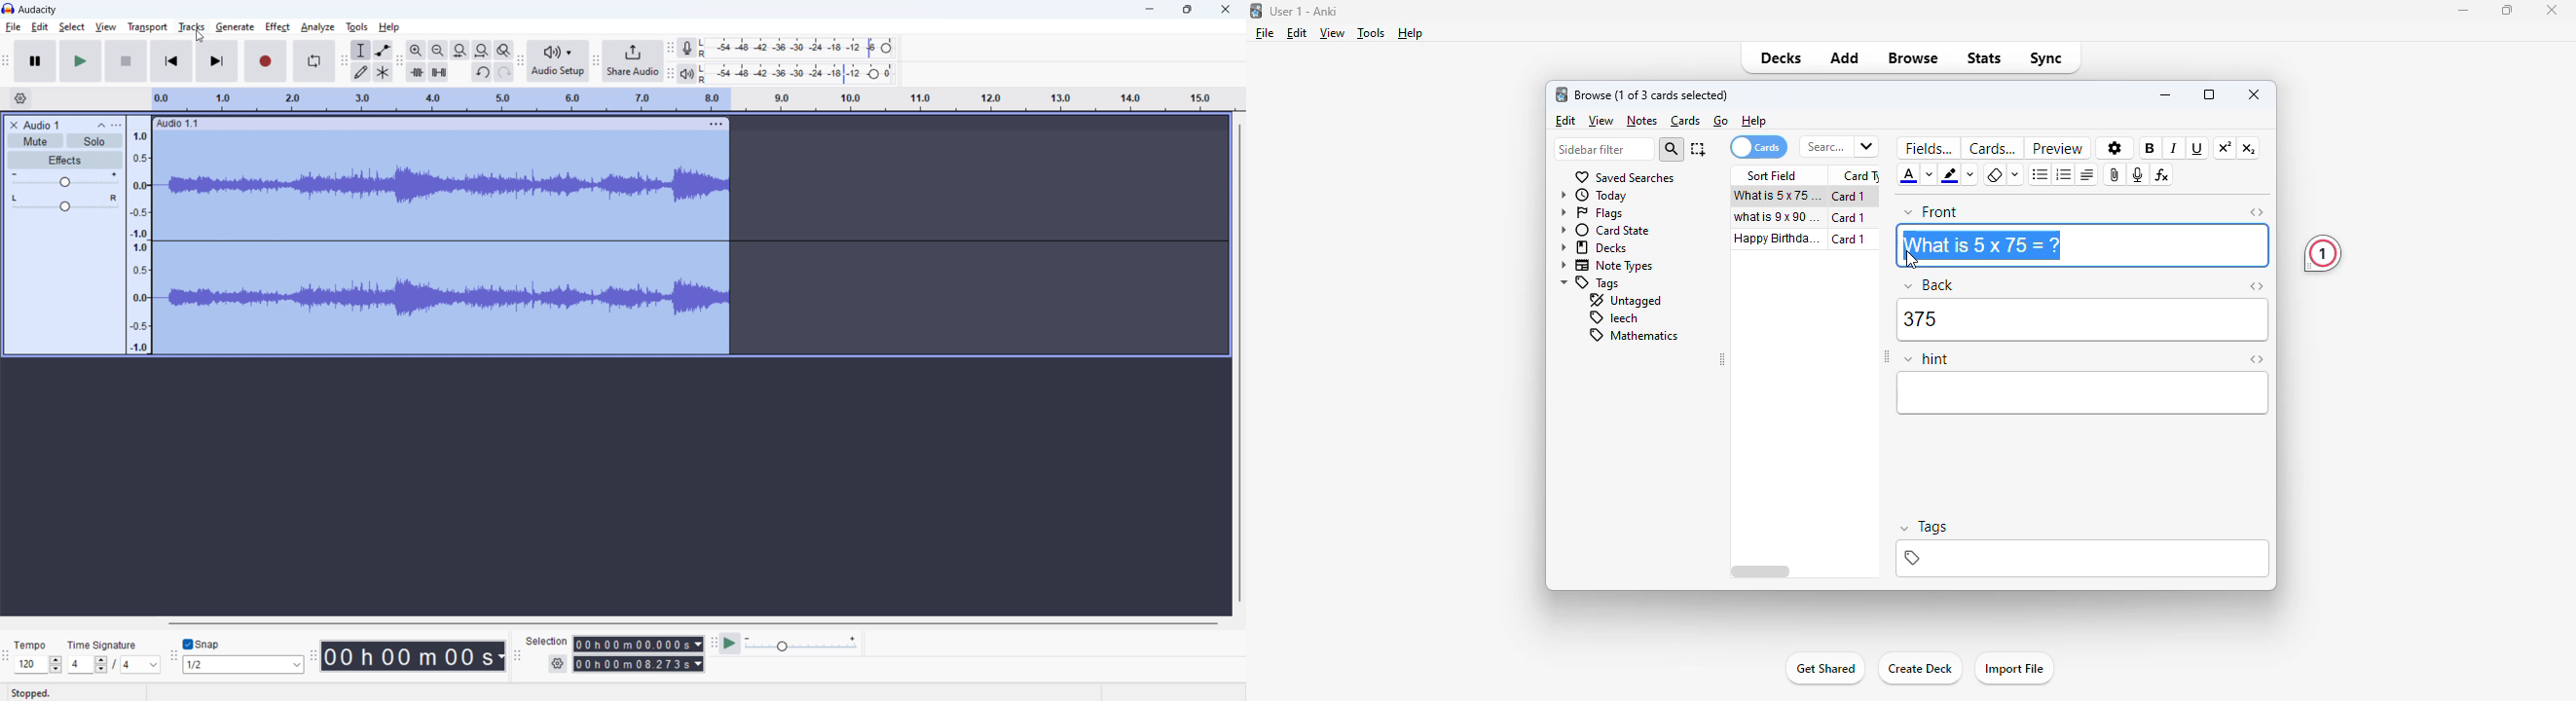  What do you see at coordinates (1886, 357) in the screenshot?
I see `toggle sidebar` at bounding box center [1886, 357].